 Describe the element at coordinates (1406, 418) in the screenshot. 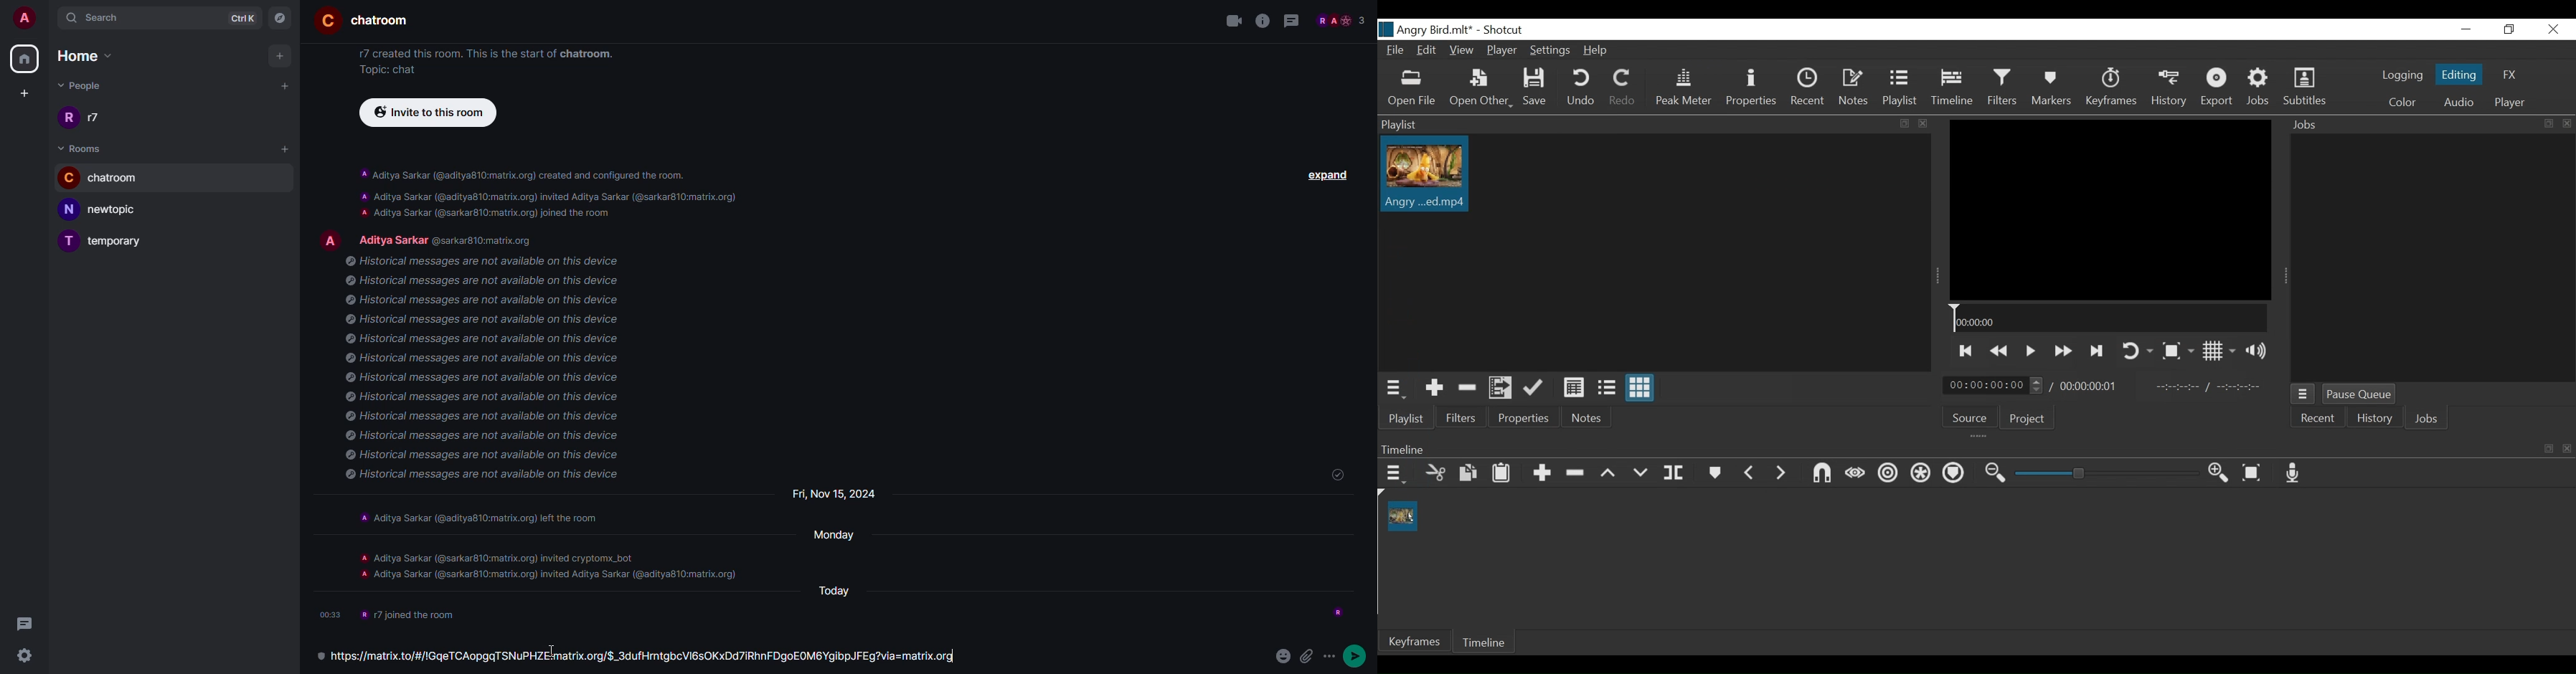

I see `Playlist` at that location.